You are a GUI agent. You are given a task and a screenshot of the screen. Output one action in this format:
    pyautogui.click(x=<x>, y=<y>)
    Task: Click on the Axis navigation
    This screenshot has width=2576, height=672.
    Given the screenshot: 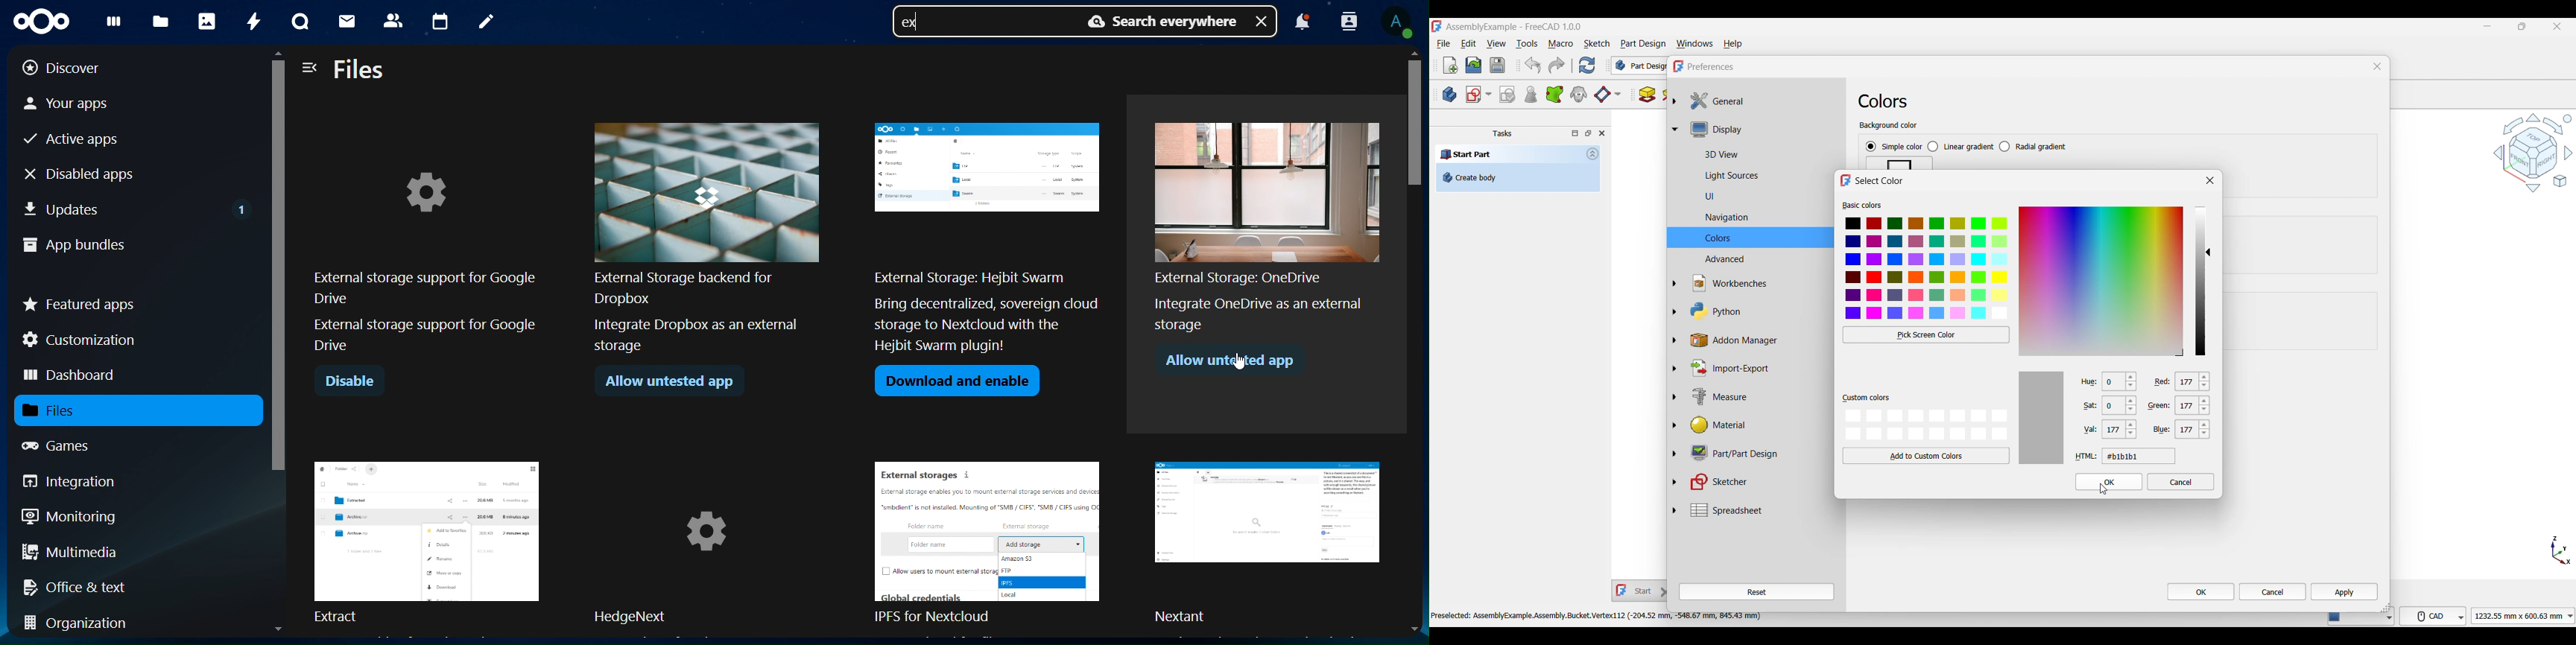 What is the action you would take?
    pyautogui.click(x=2561, y=550)
    